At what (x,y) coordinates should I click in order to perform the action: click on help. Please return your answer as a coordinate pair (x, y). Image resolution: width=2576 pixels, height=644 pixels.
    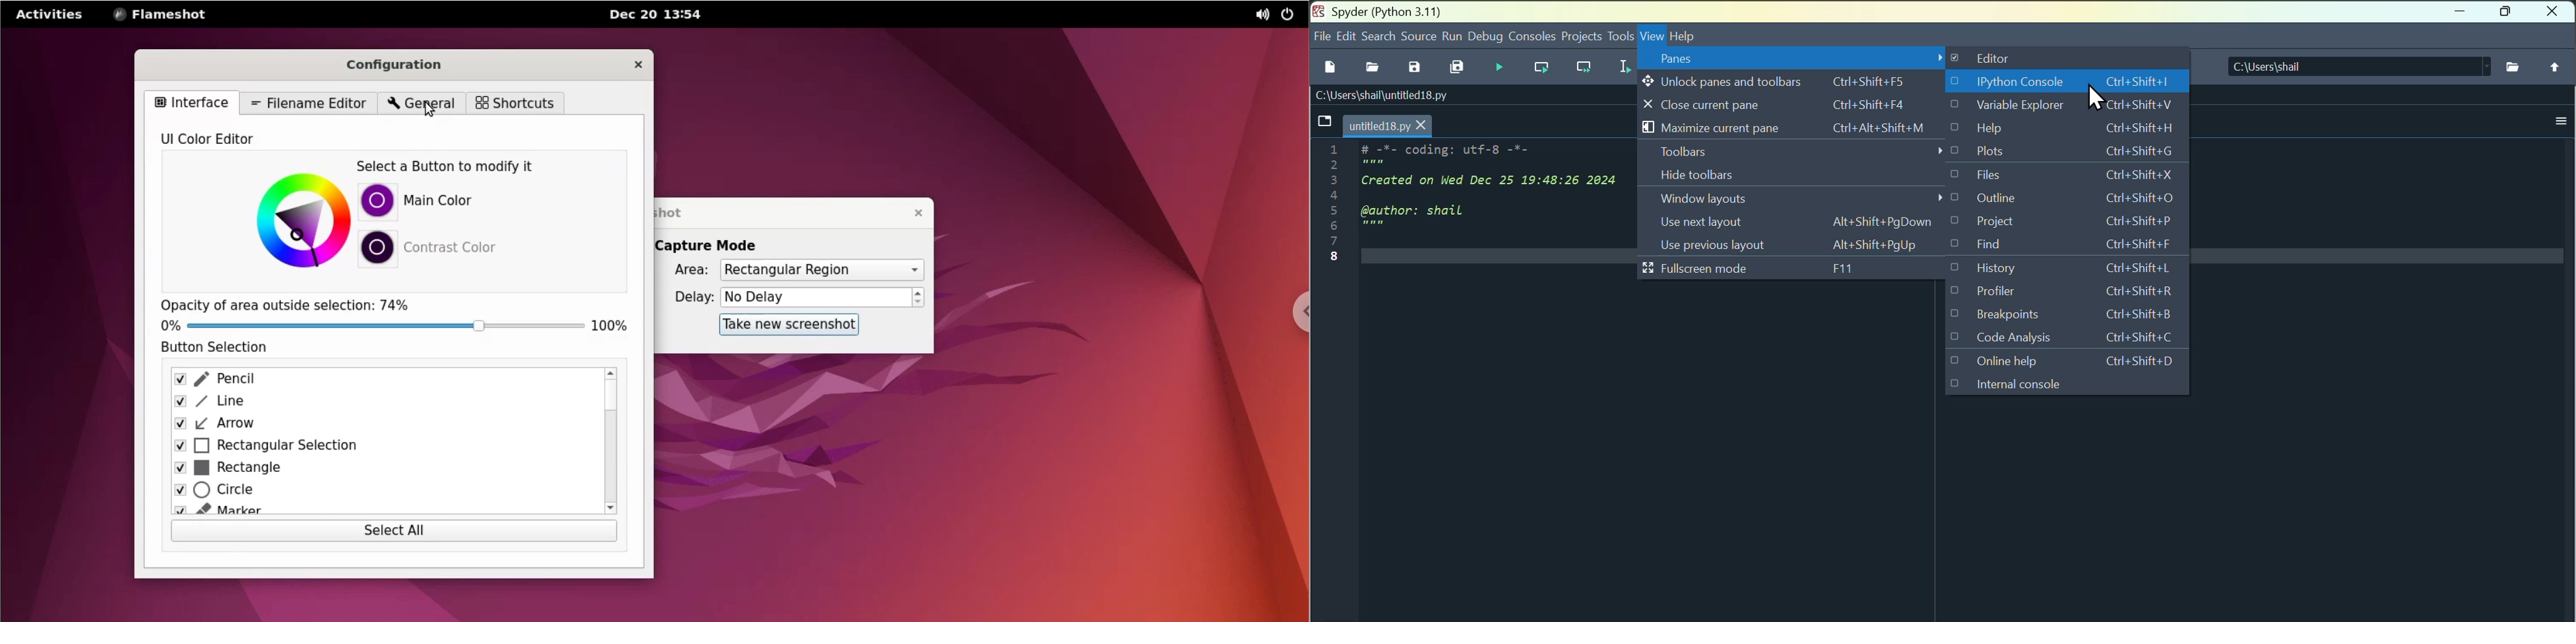
    Looking at the image, I should click on (1681, 36).